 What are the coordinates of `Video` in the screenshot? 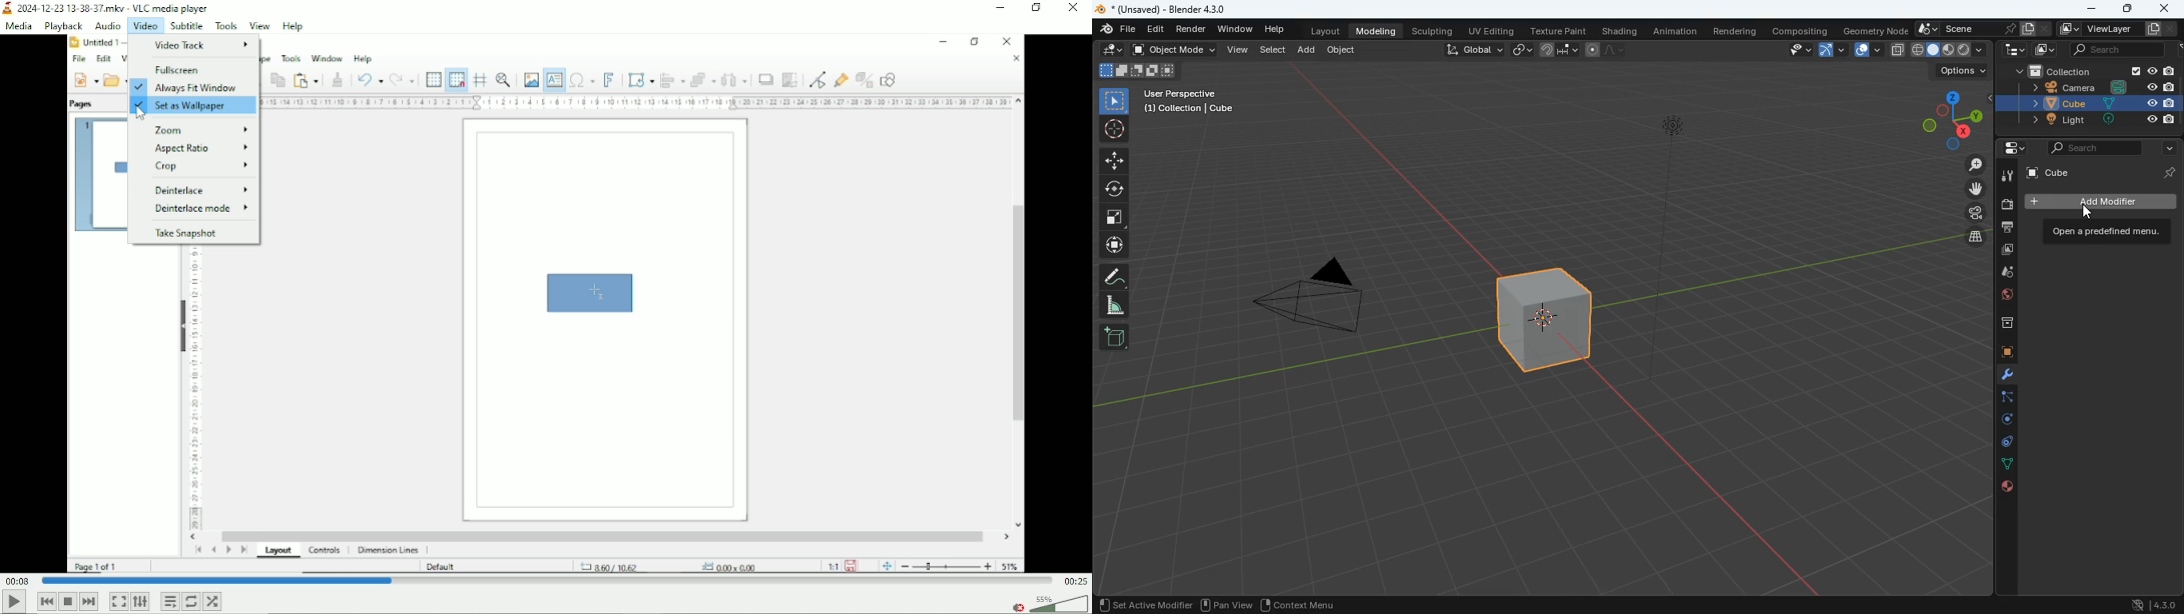 It's located at (654, 310).